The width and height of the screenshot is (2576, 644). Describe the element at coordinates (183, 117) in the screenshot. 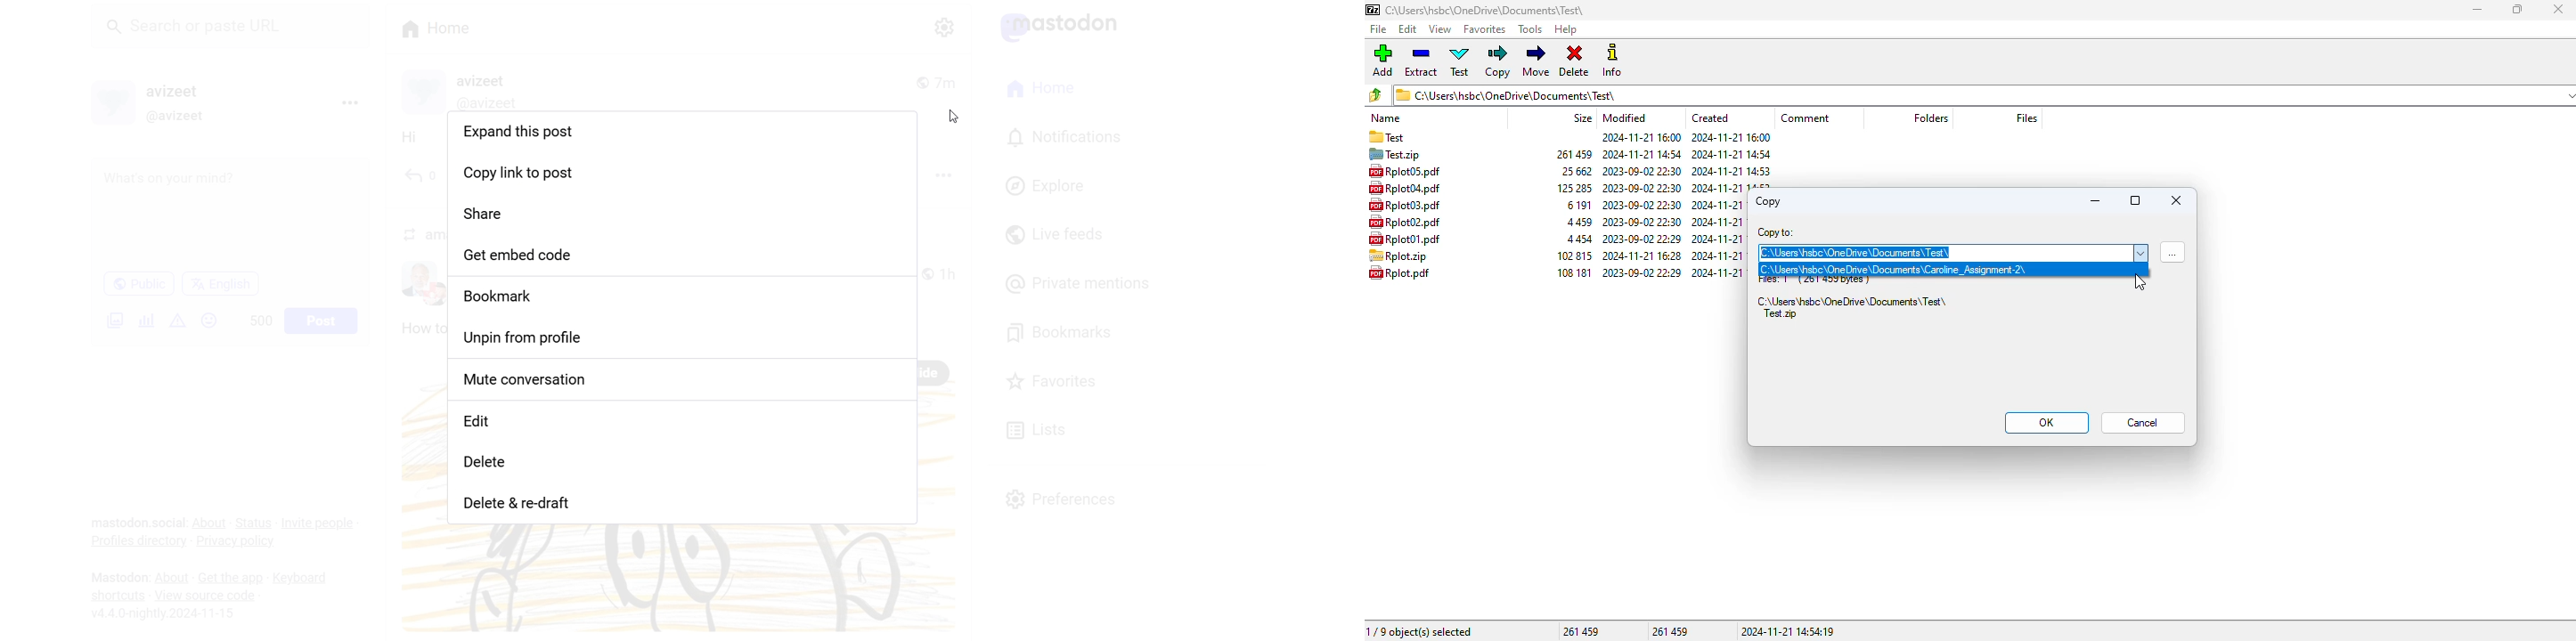

I see `@User` at that location.